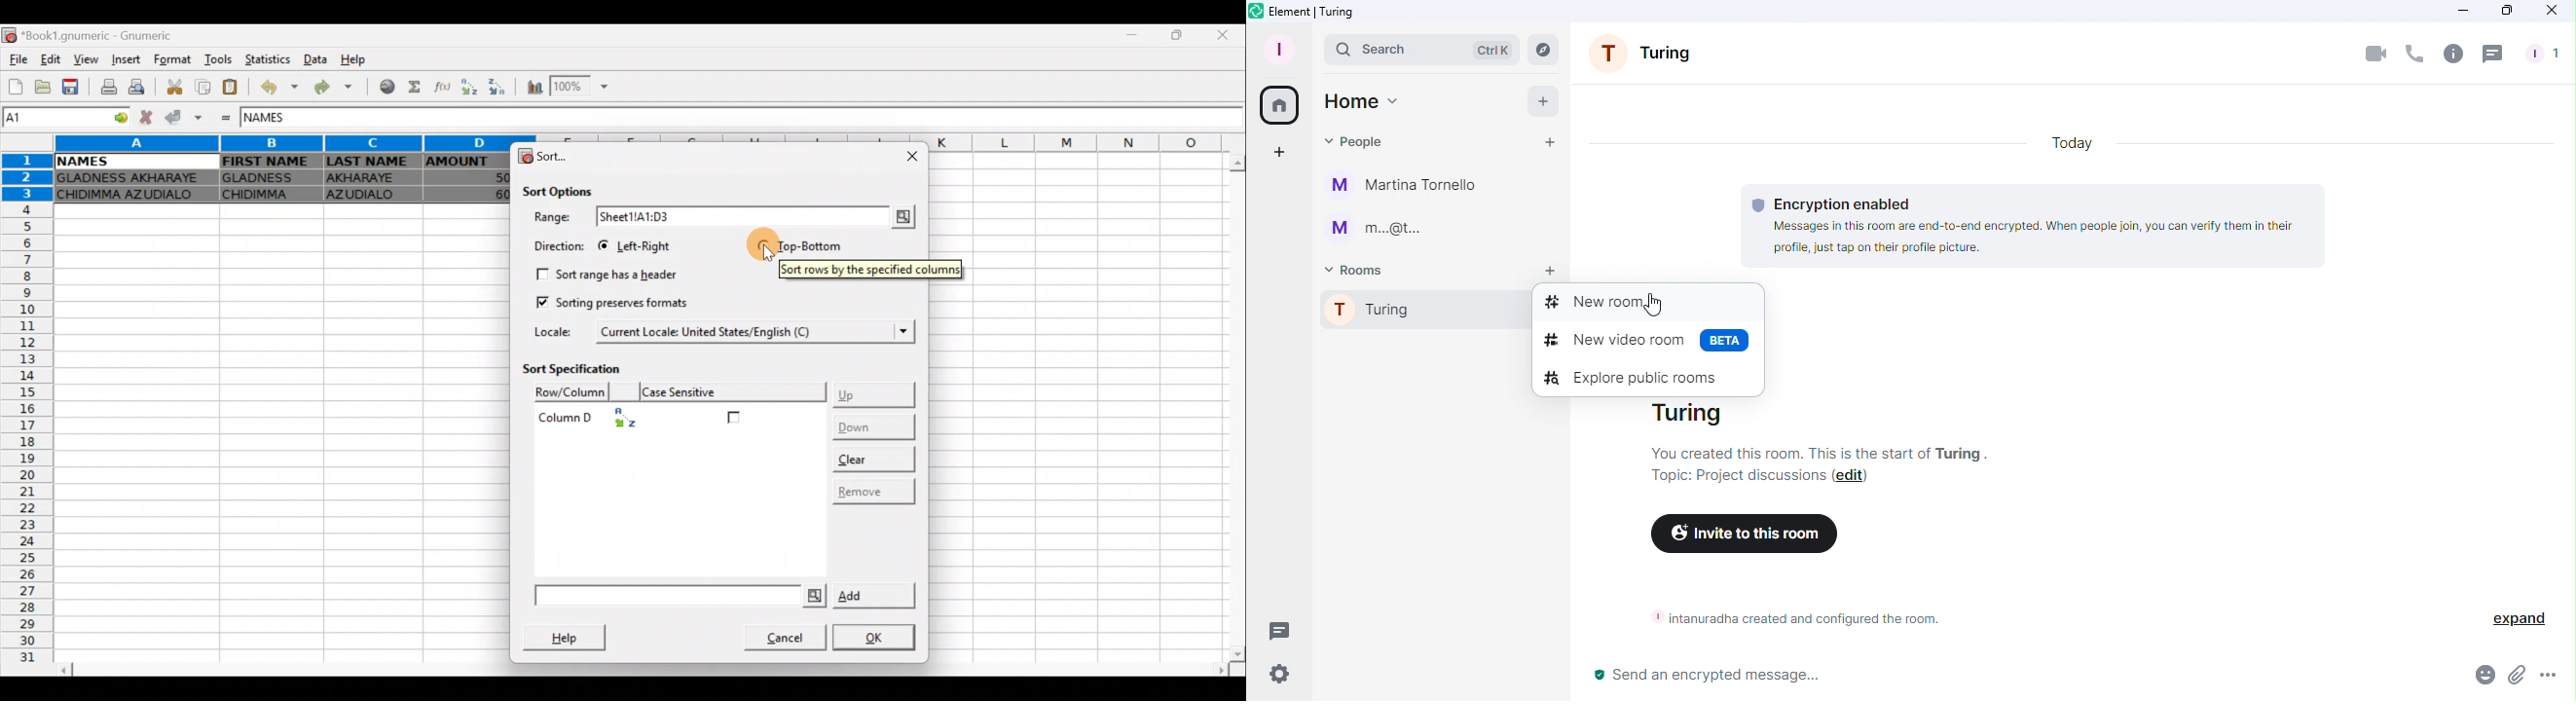  What do you see at coordinates (1648, 57) in the screenshot?
I see `Room name` at bounding box center [1648, 57].